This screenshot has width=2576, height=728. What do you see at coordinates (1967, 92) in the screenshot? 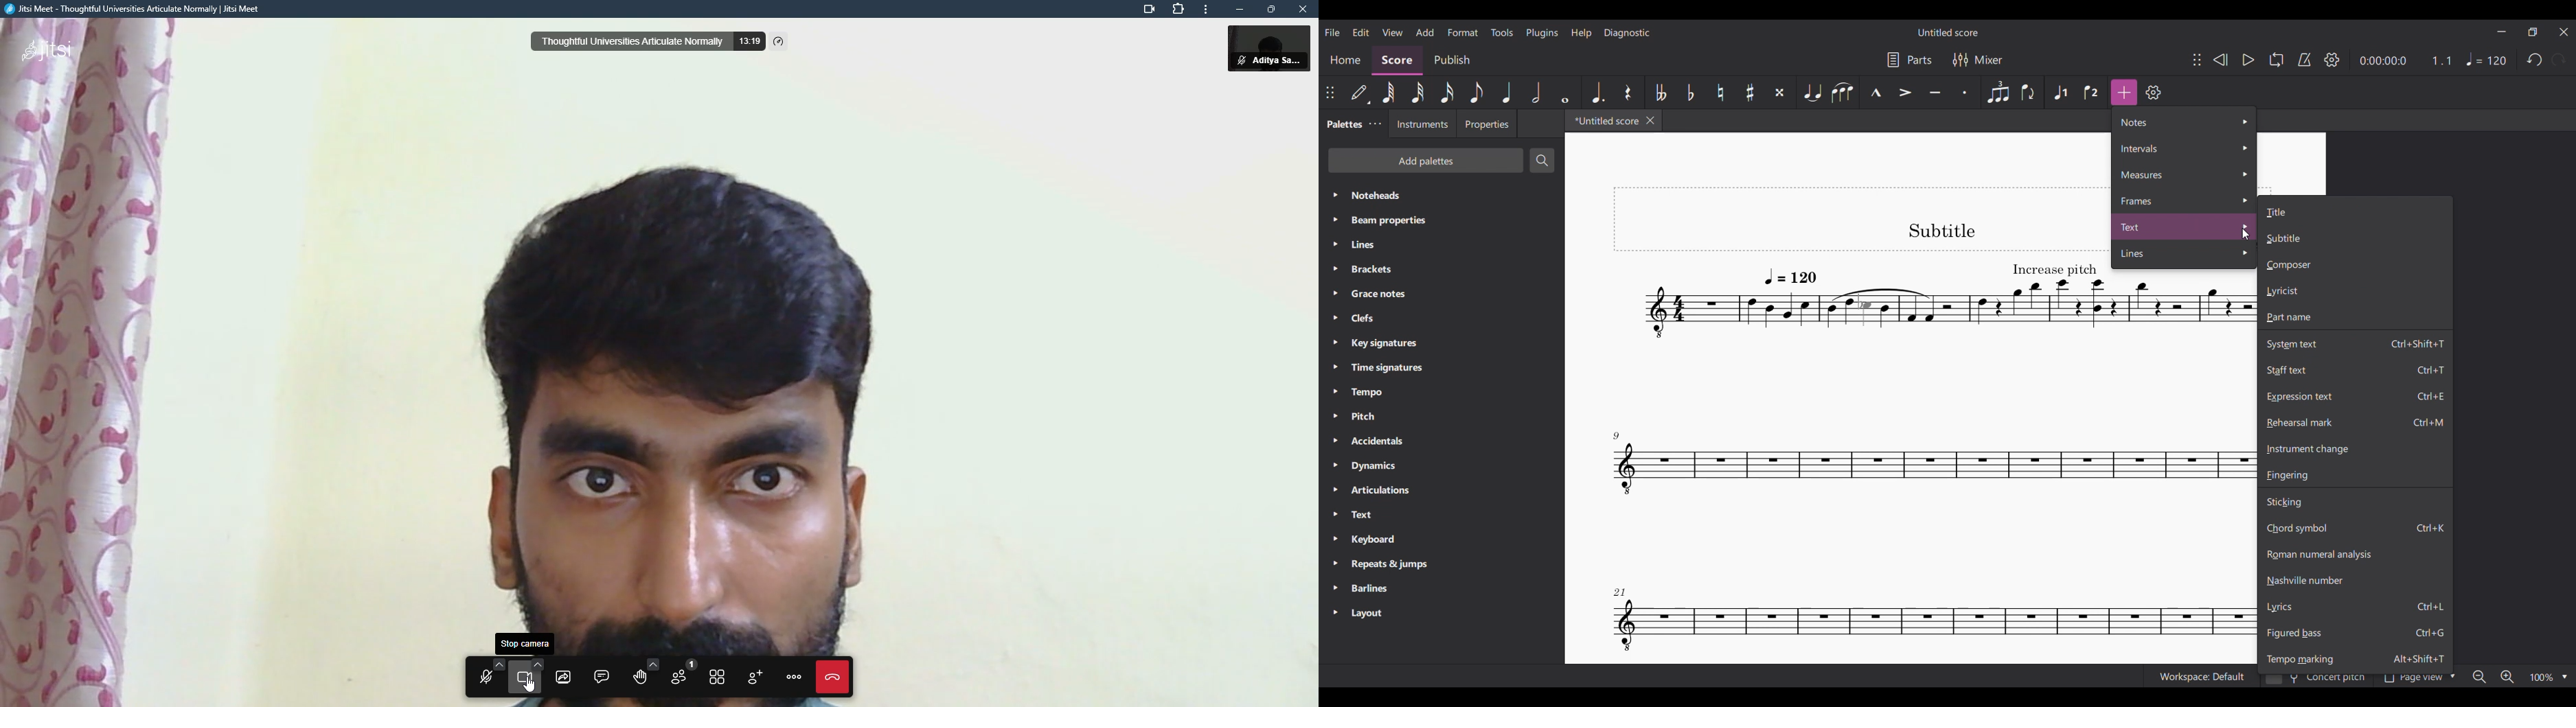
I see `Staccato` at bounding box center [1967, 92].